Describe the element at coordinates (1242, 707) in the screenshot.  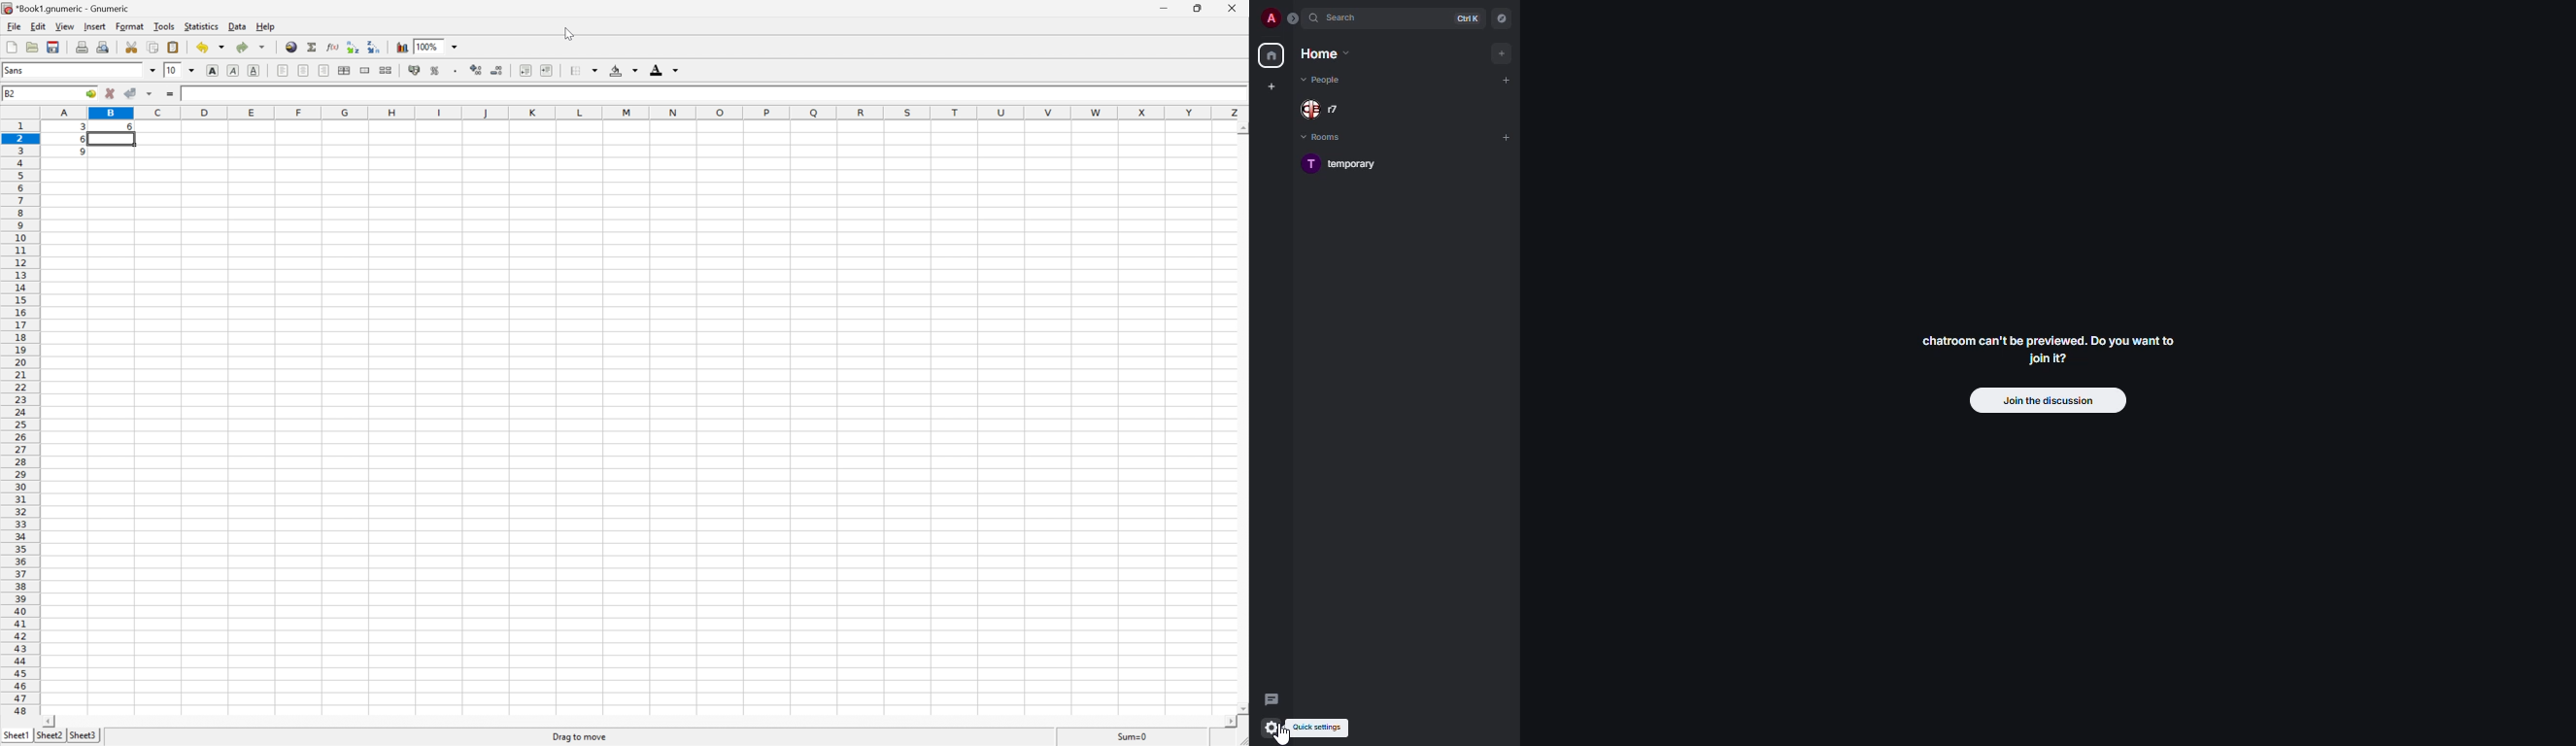
I see `Scroll Down` at that location.